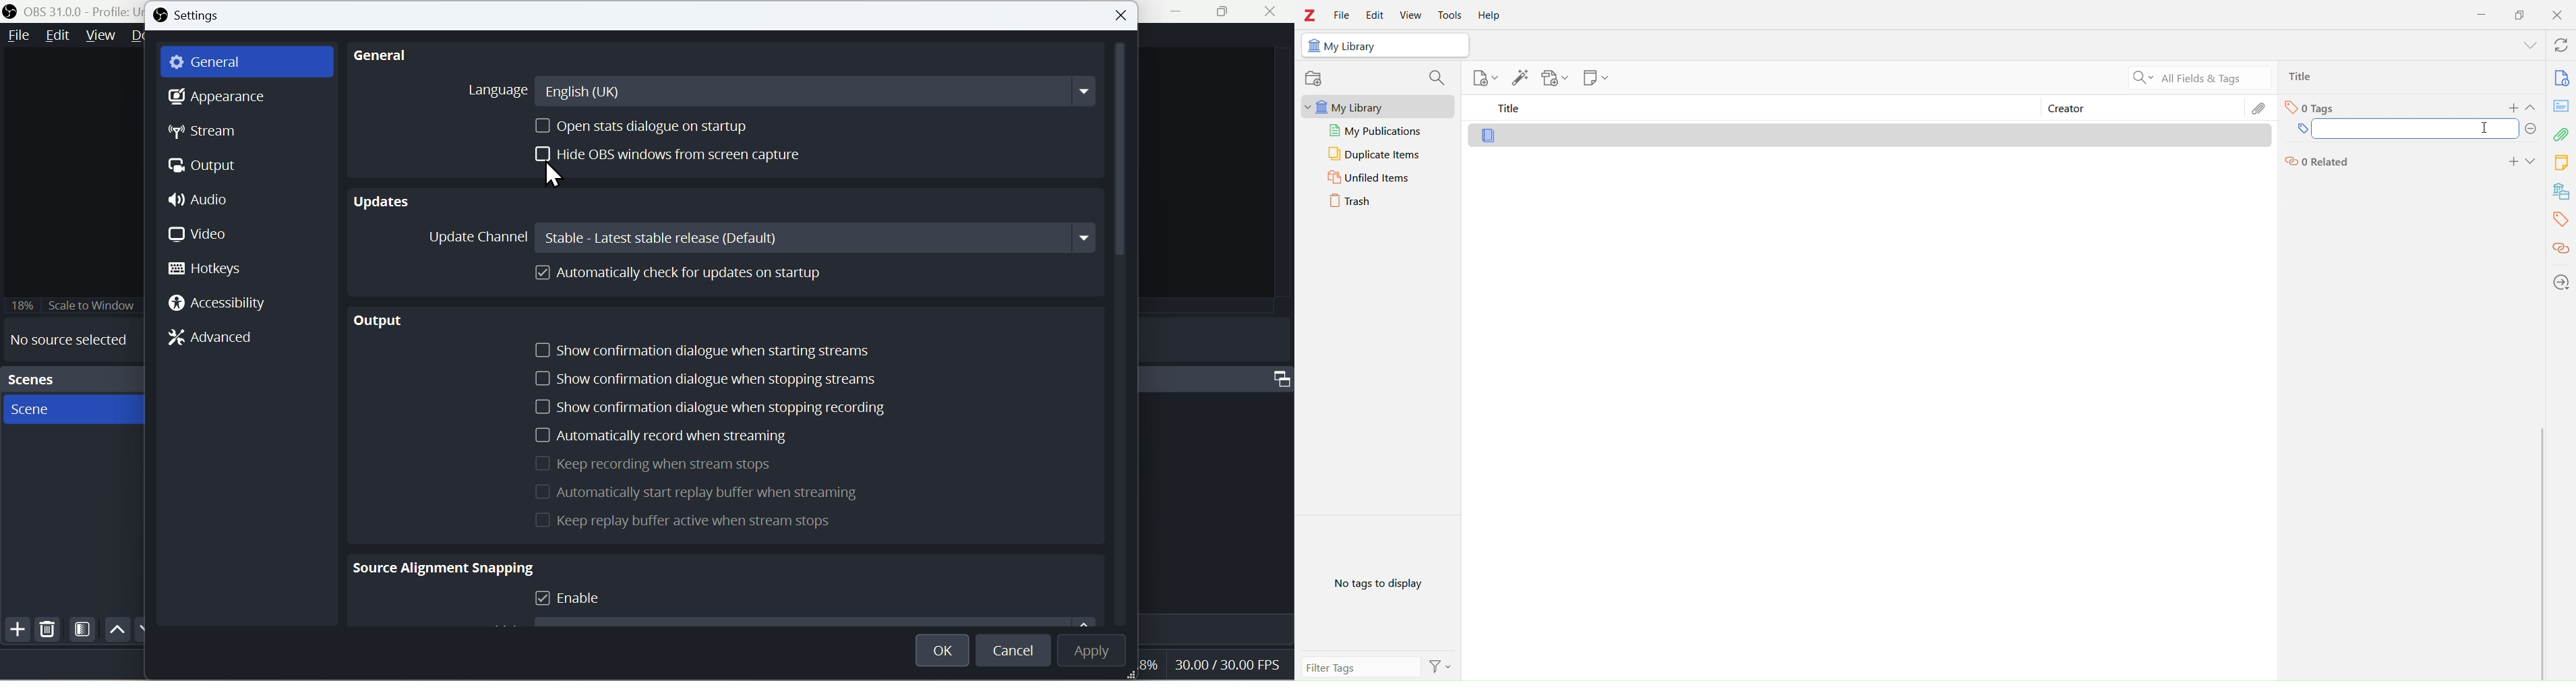 The width and height of the screenshot is (2576, 700). What do you see at coordinates (1385, 45) in the screenshot?
I see `My Library` at bounding box center [1385, 45].